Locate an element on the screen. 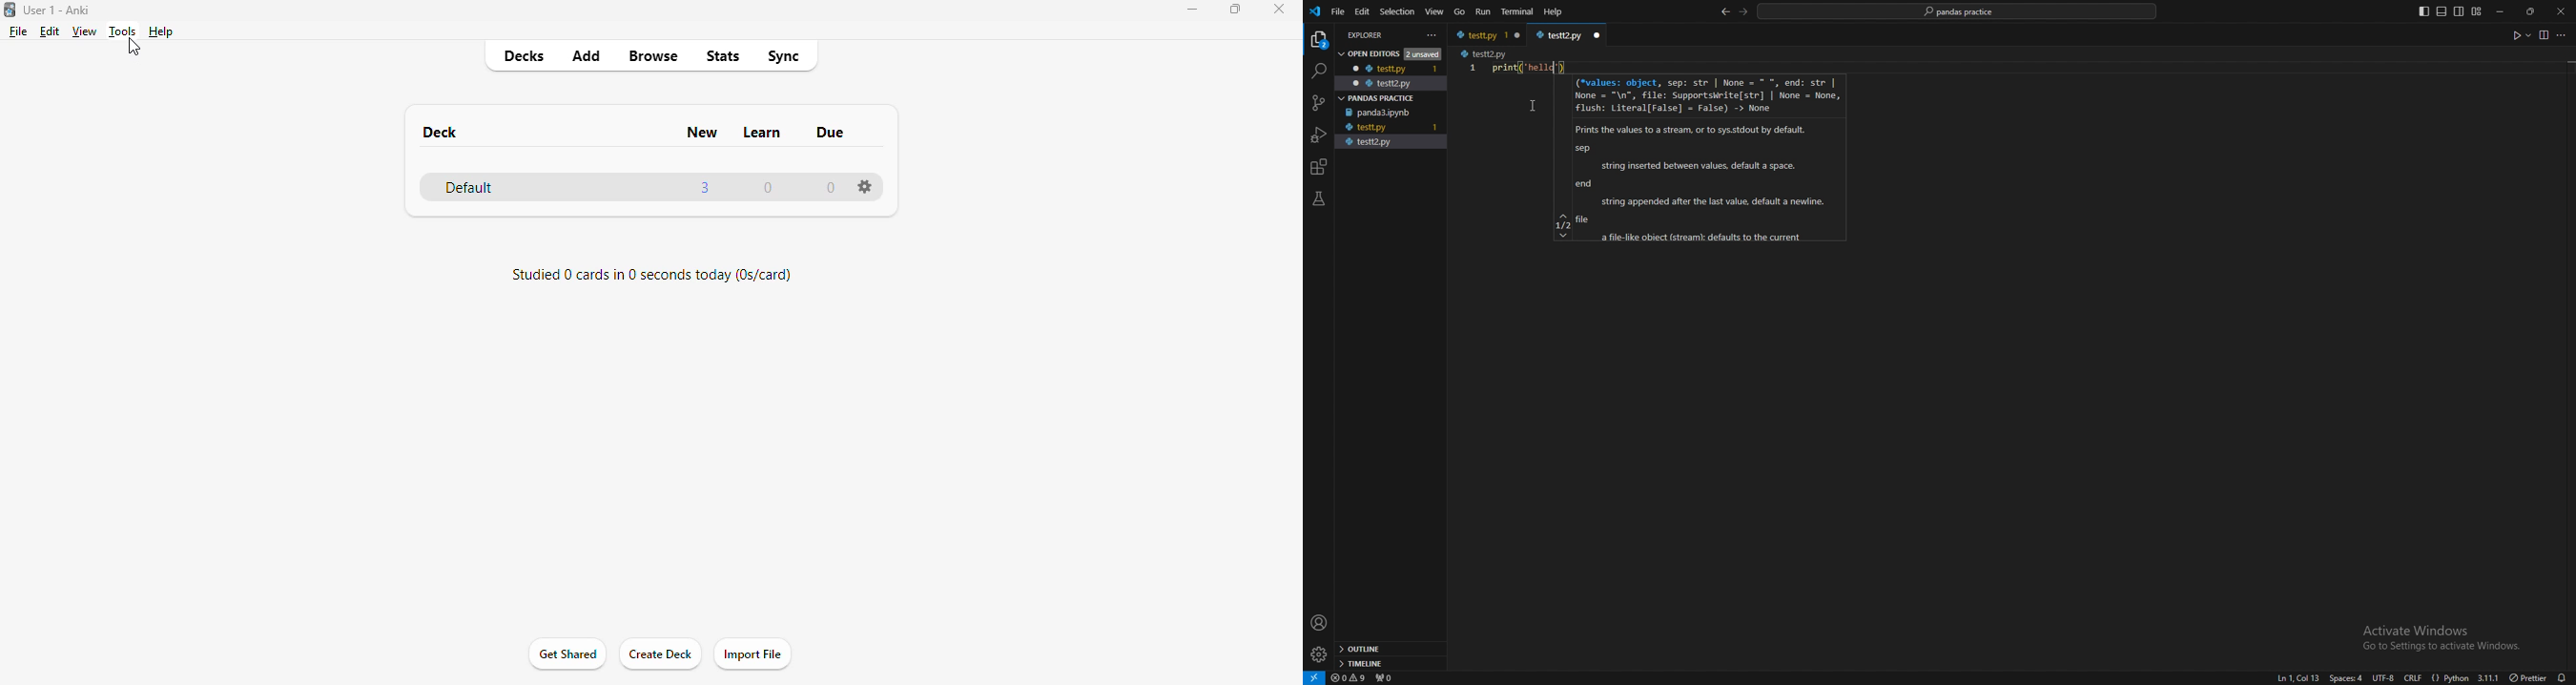 The image size is (2576, 700). forward is located at coordinates (1744, 11).